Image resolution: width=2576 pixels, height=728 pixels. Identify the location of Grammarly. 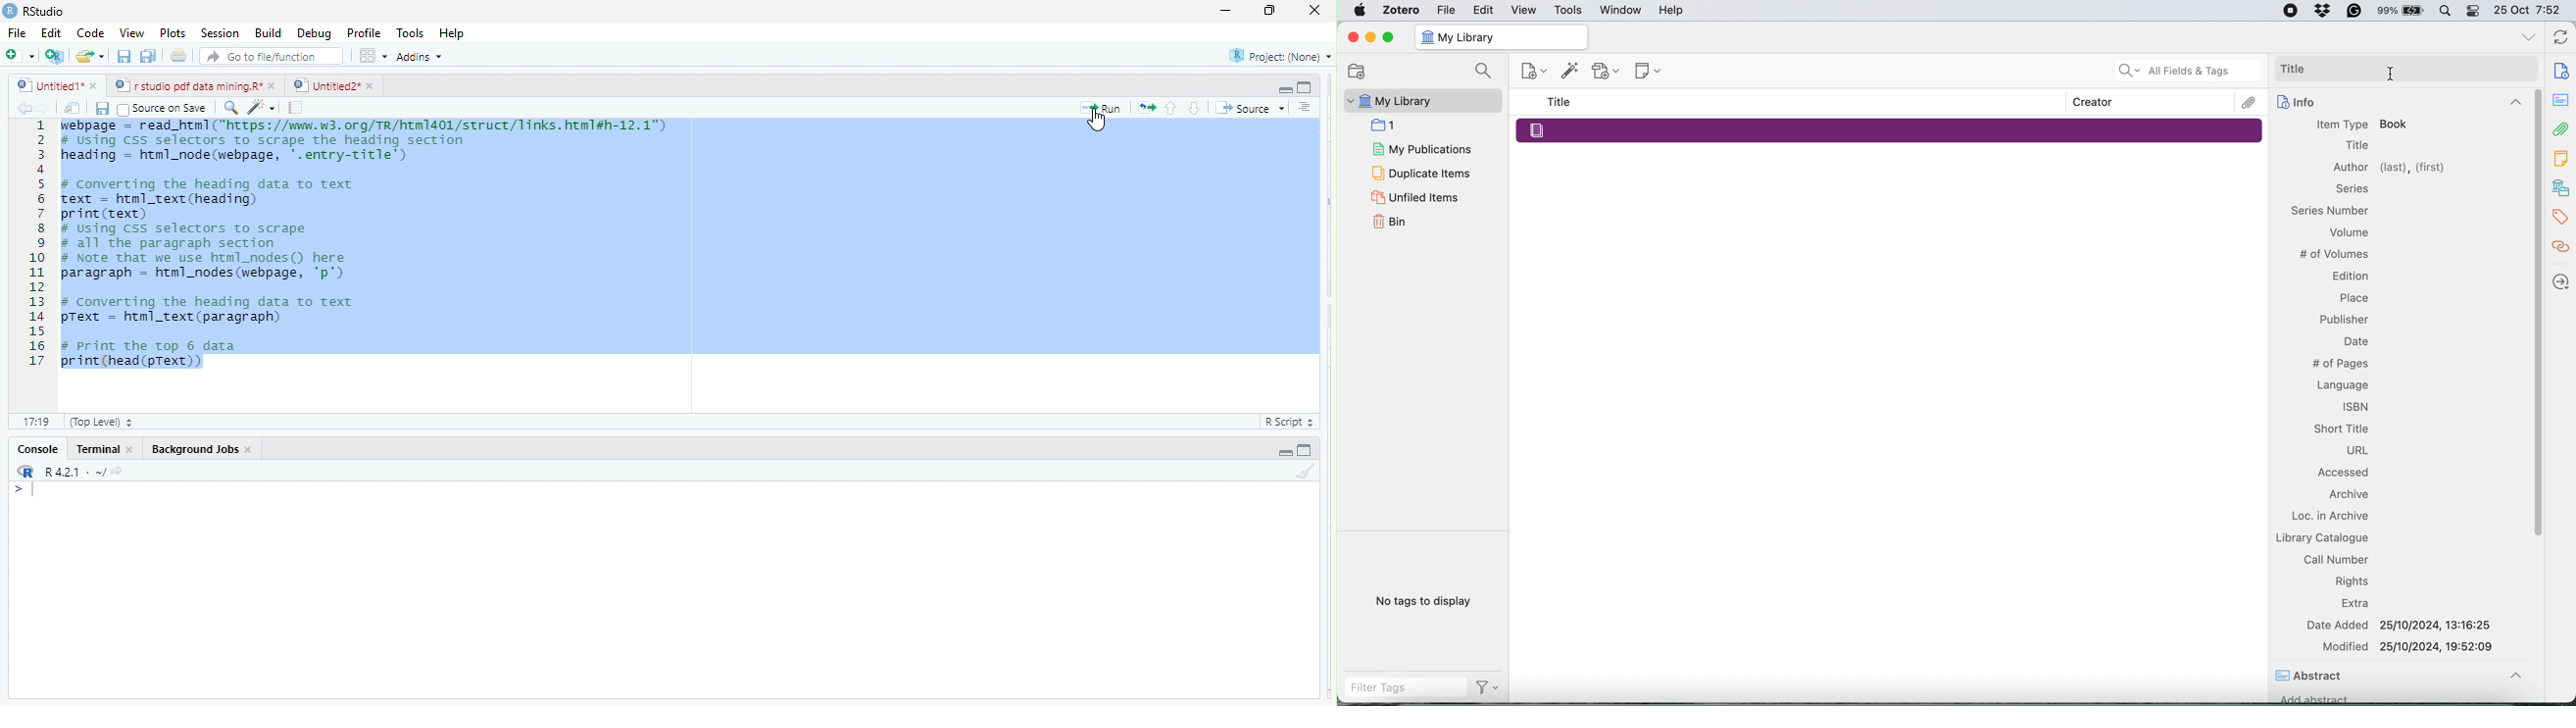
(2355, 10).